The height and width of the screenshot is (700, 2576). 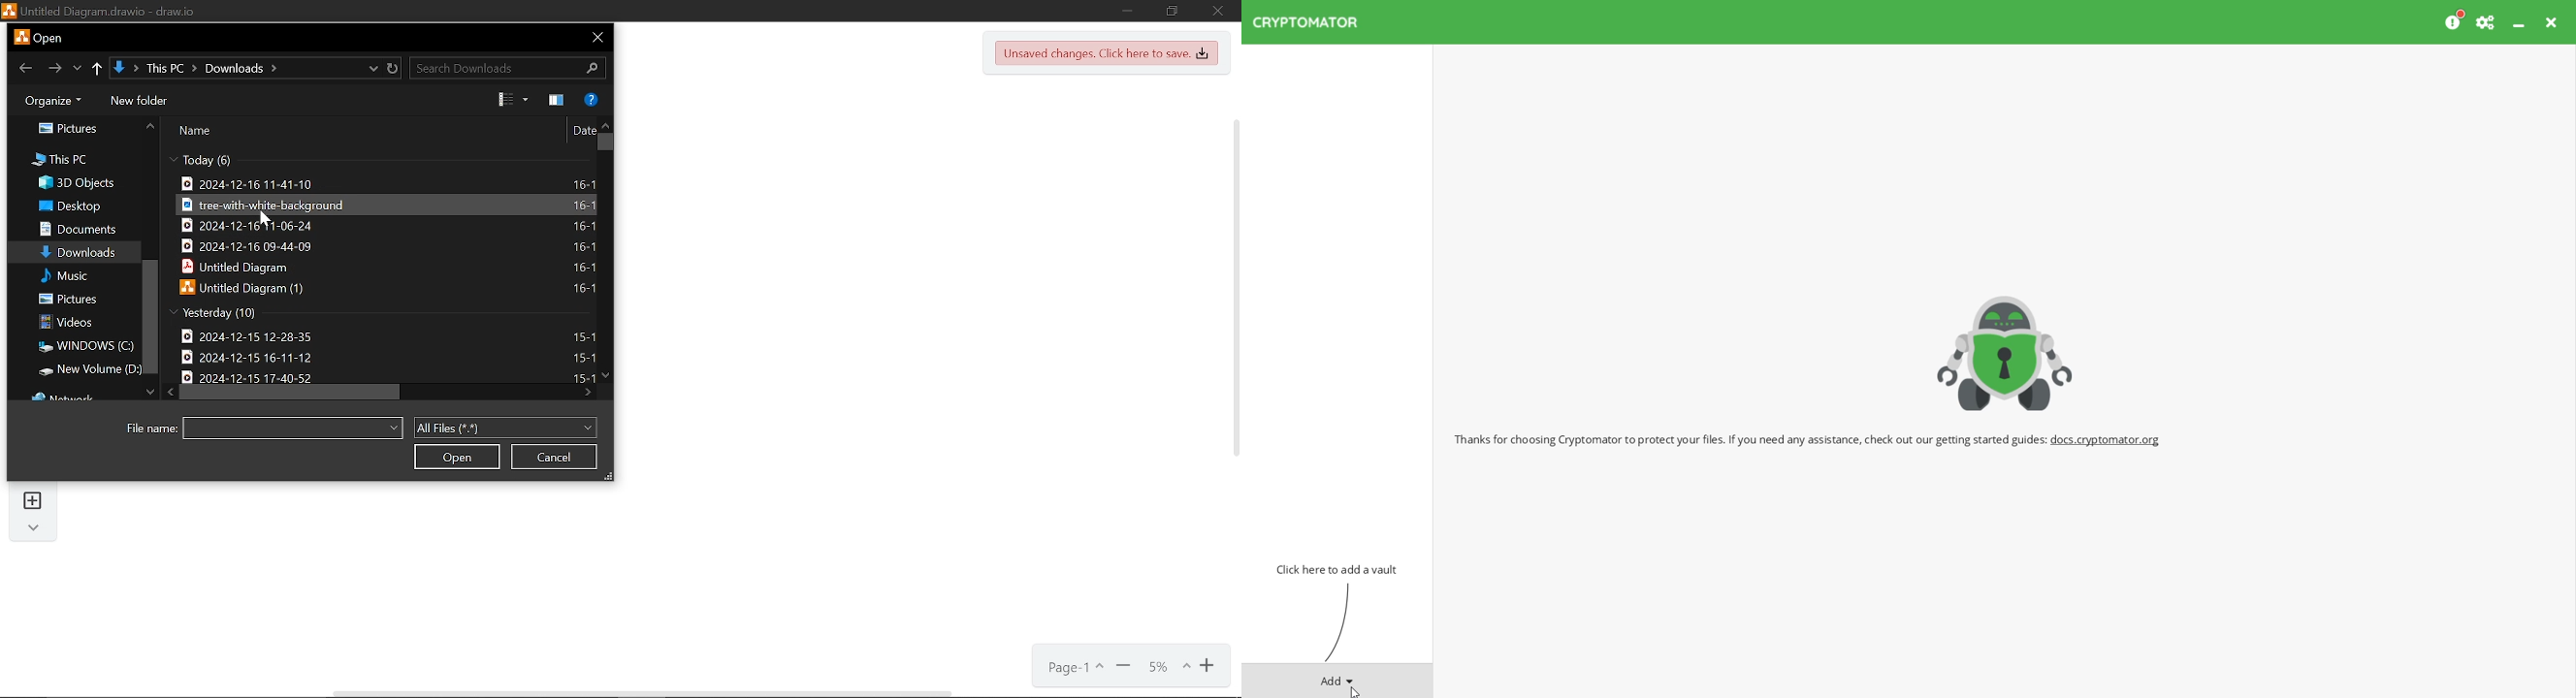 What do you see at coordinates (1131, 12) in the screenshot?
I see `Minimize` at bounding box center [1131, 12].